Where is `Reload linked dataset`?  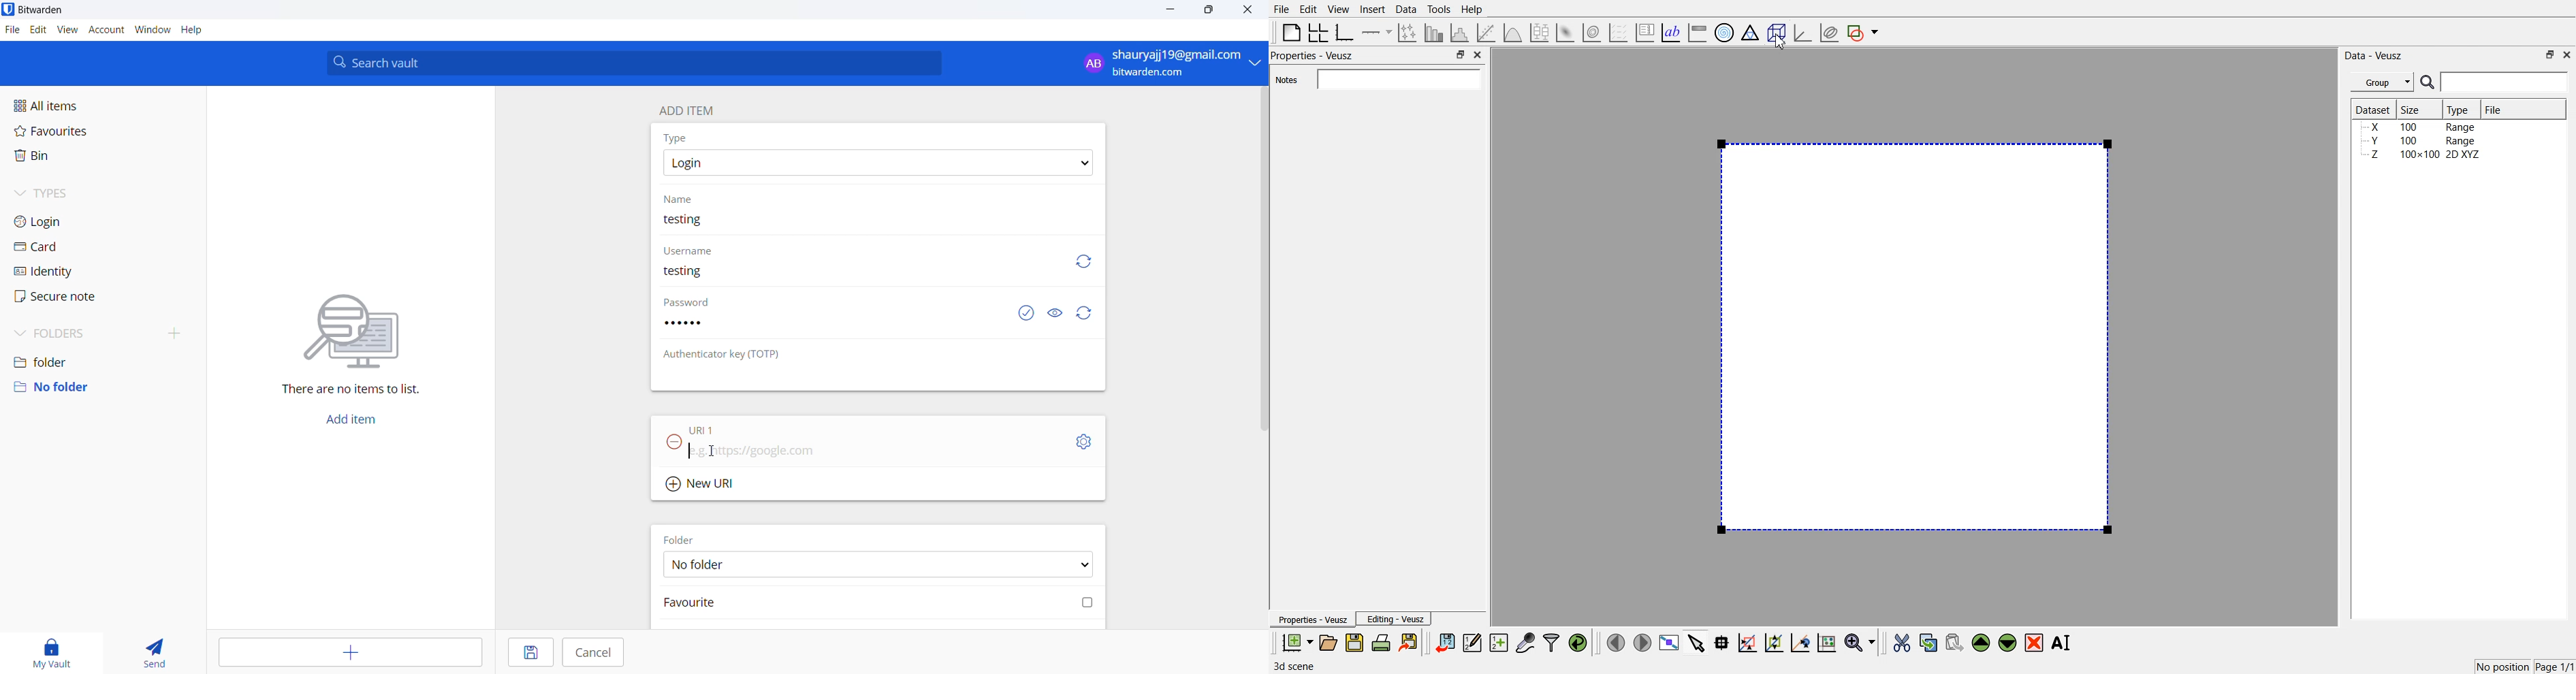
Reload linked dataset is located at coordinates (1578, 643).